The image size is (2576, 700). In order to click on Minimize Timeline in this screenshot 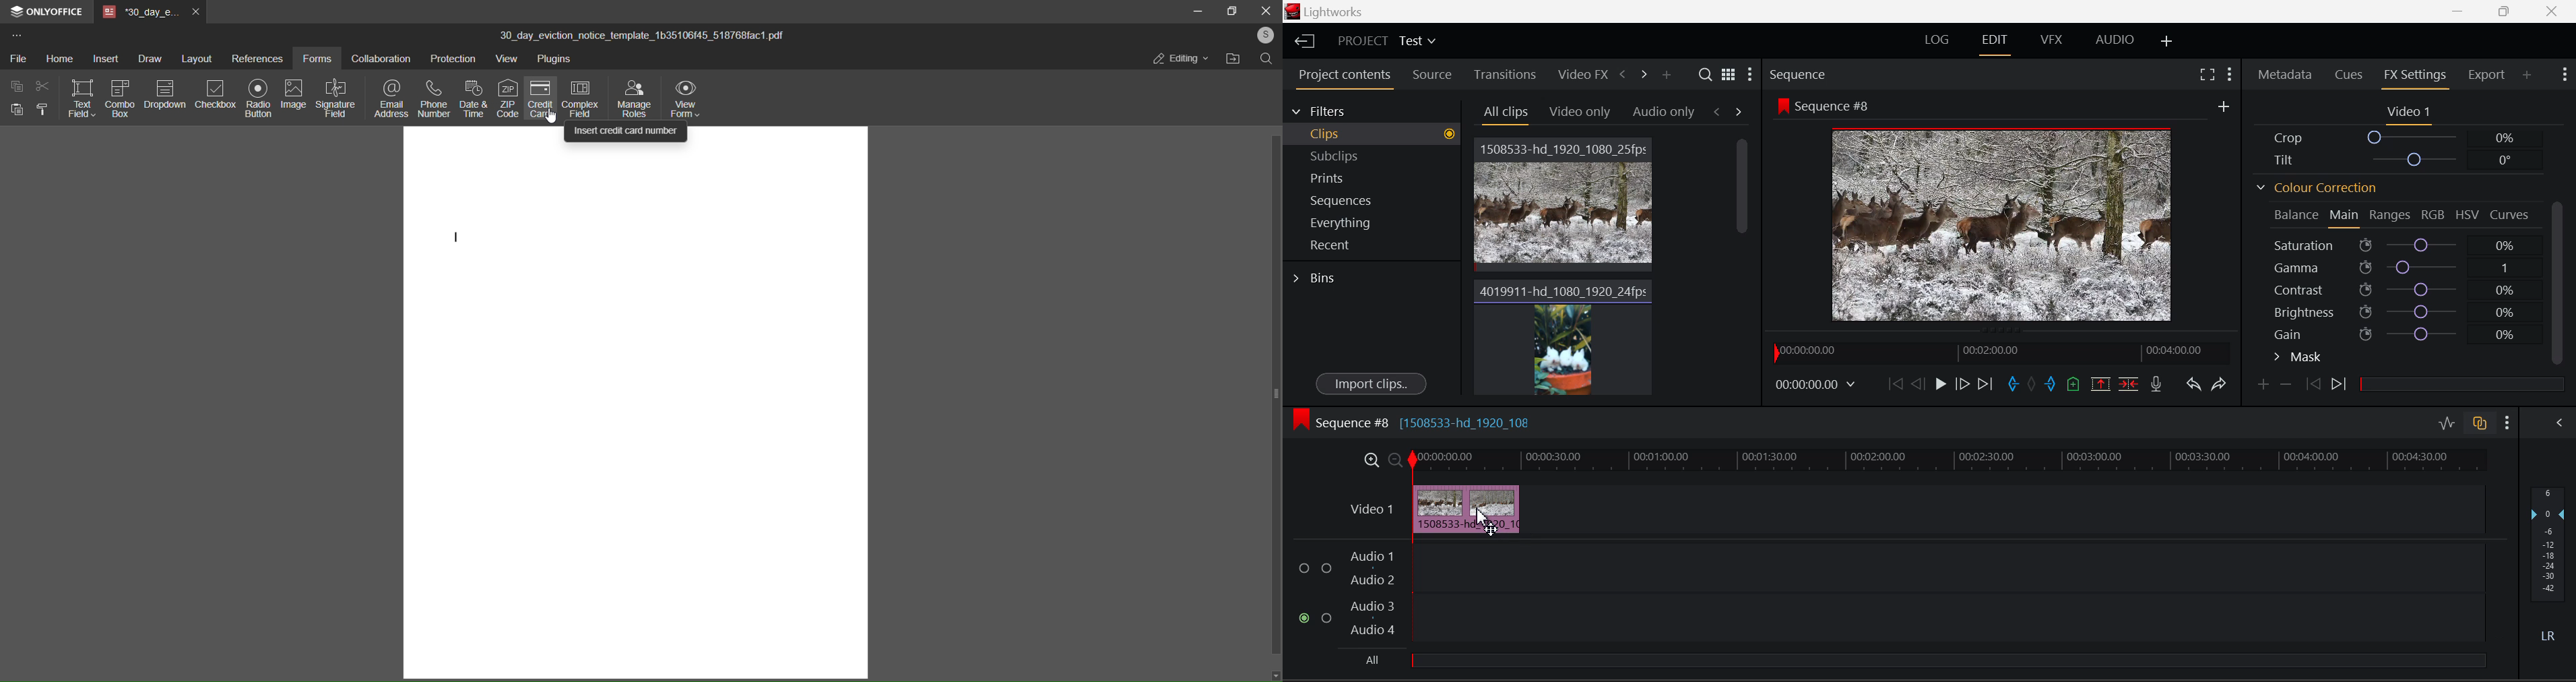, I will do `click(1394, 460)`.